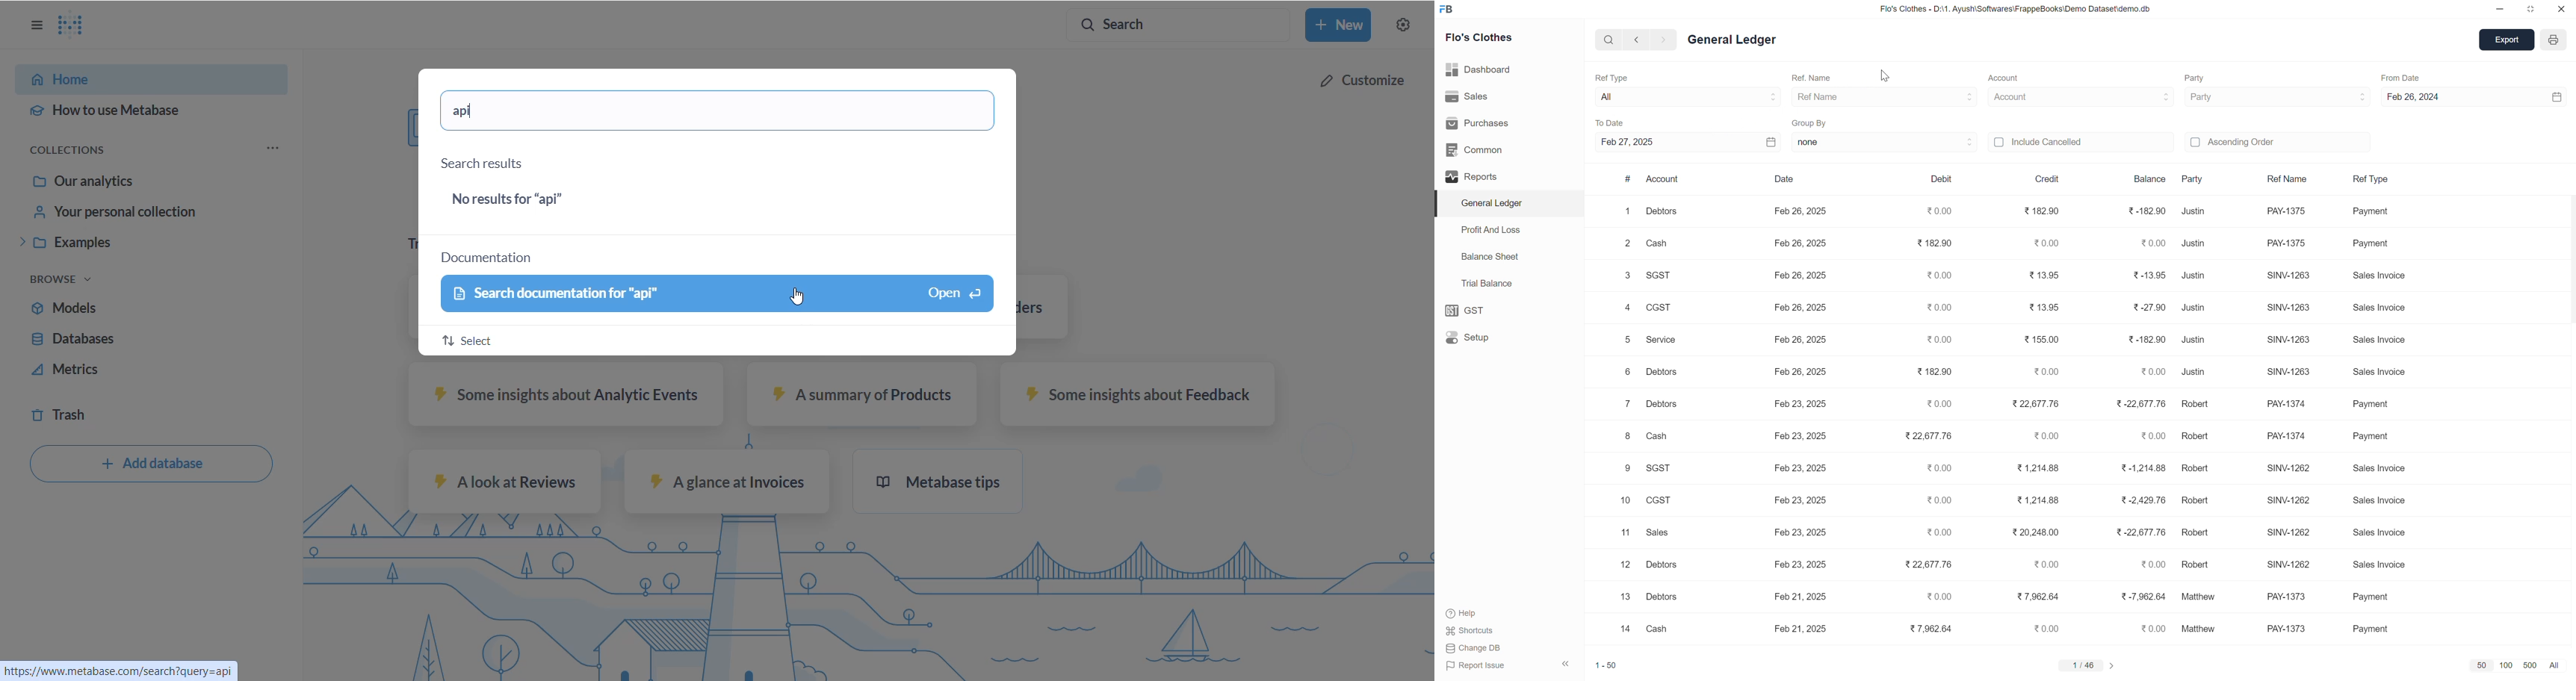 The image size is (2576, 700). I want to click on Feb 27, 2025, so click(1692, 142).